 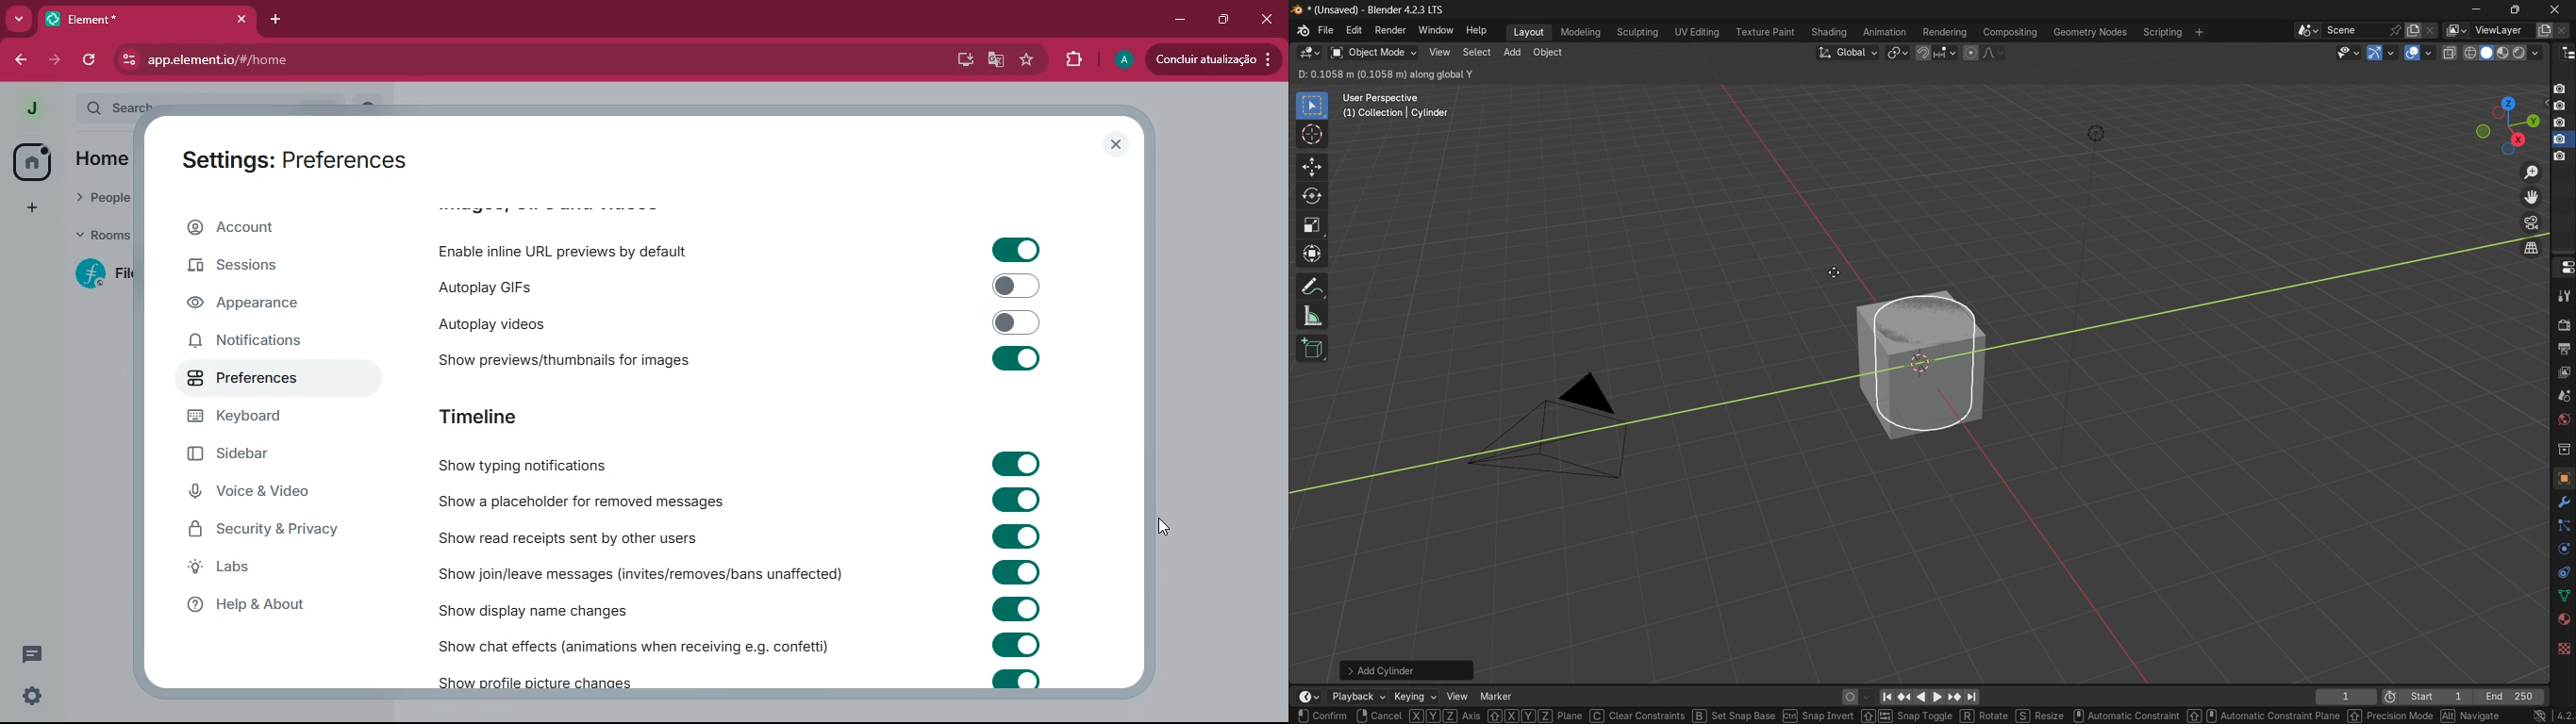 I want to click on toggle on/off, so click(x=1017, y=322).